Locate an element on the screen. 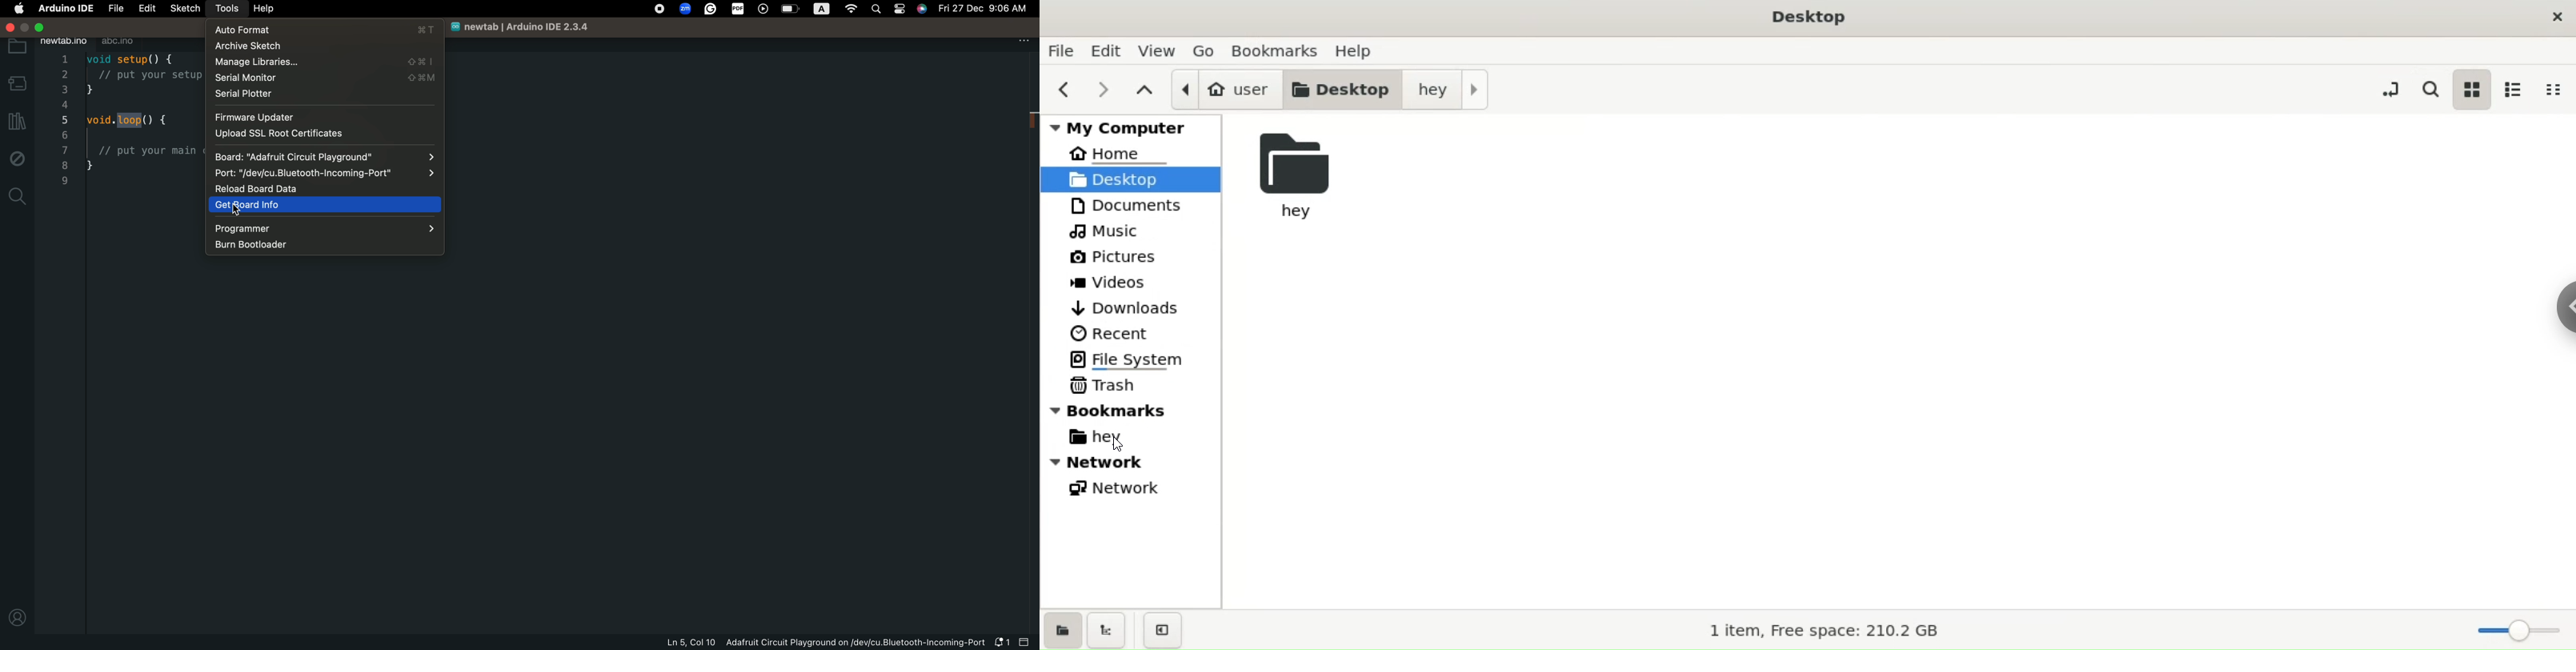 The height and width of the screenshot is (672, 2576). list view is located at coordinates (2517, 89).